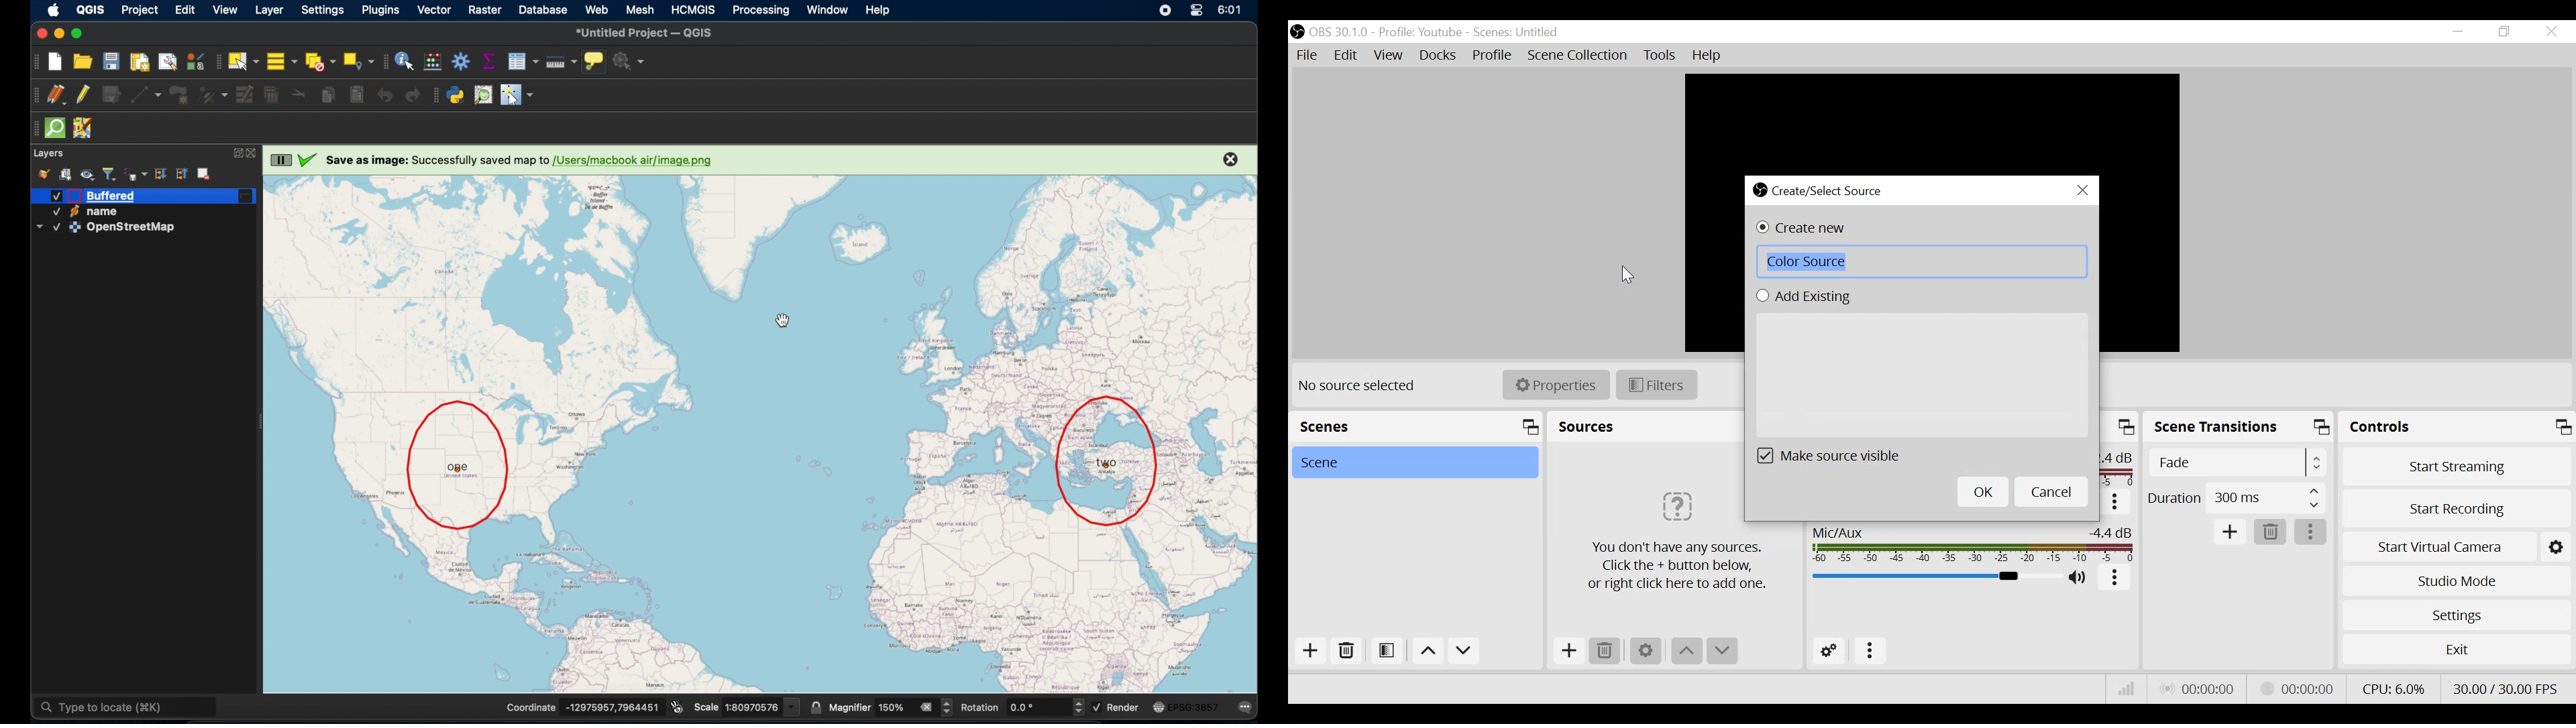 The image size is (2576, 728). What do you see at coordinates (88, 175) in the screenshot?
I see `manage map theme` at bounding box center [88, 175].